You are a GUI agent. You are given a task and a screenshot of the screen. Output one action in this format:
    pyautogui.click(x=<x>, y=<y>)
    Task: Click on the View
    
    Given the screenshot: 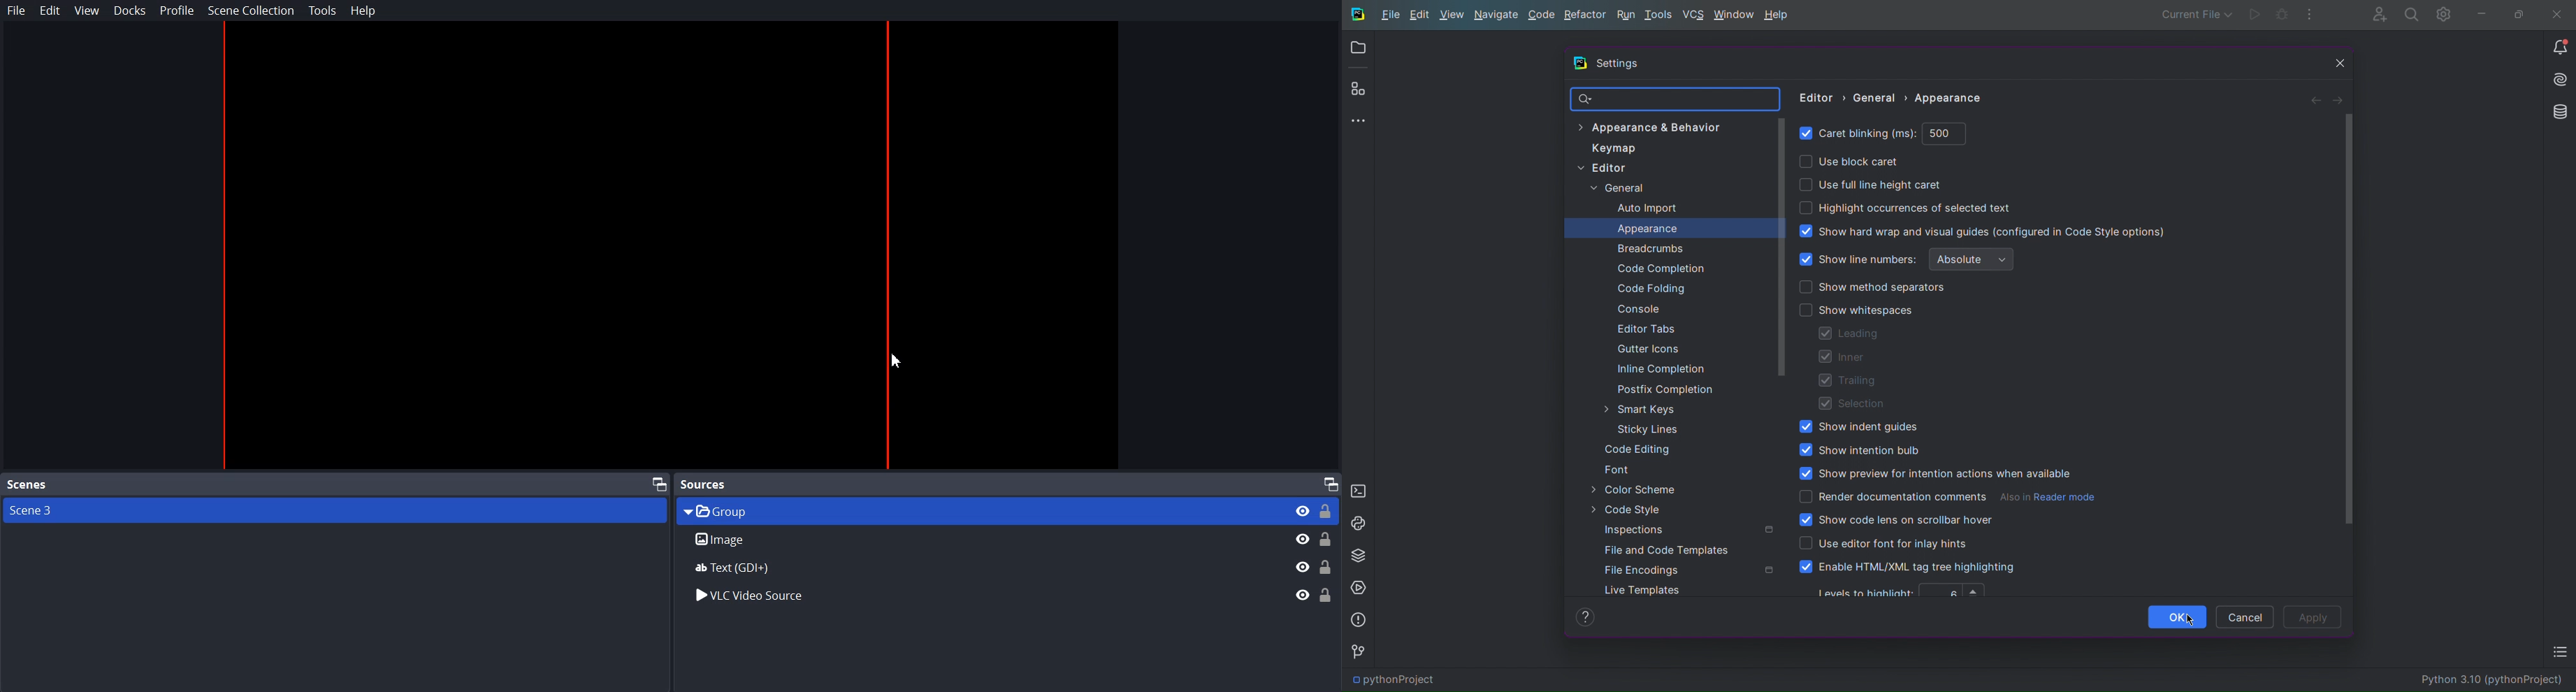 What is the action you would take?
    pyautogui.click(x=87, y=11)
    